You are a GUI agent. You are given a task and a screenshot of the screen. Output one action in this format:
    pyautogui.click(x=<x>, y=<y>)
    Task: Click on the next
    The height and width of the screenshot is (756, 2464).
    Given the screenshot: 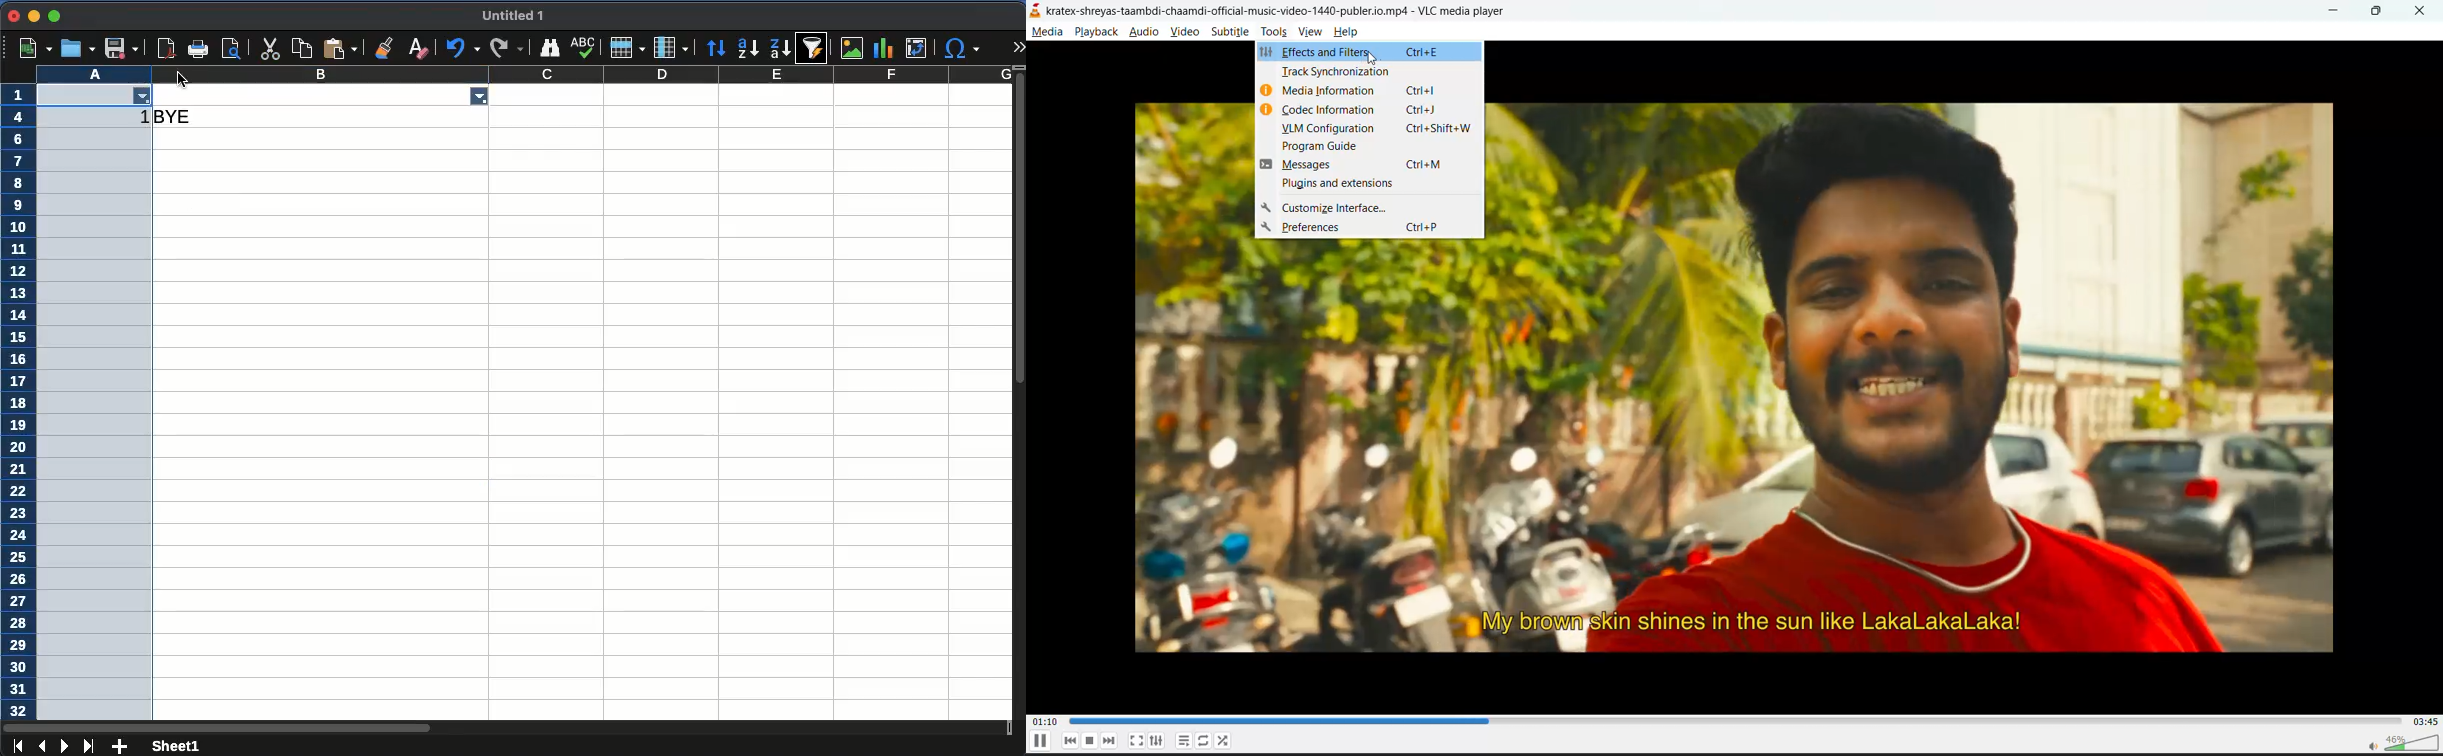 What is the action you would take?
    pyautogui.click(x=1111, y=741)
    